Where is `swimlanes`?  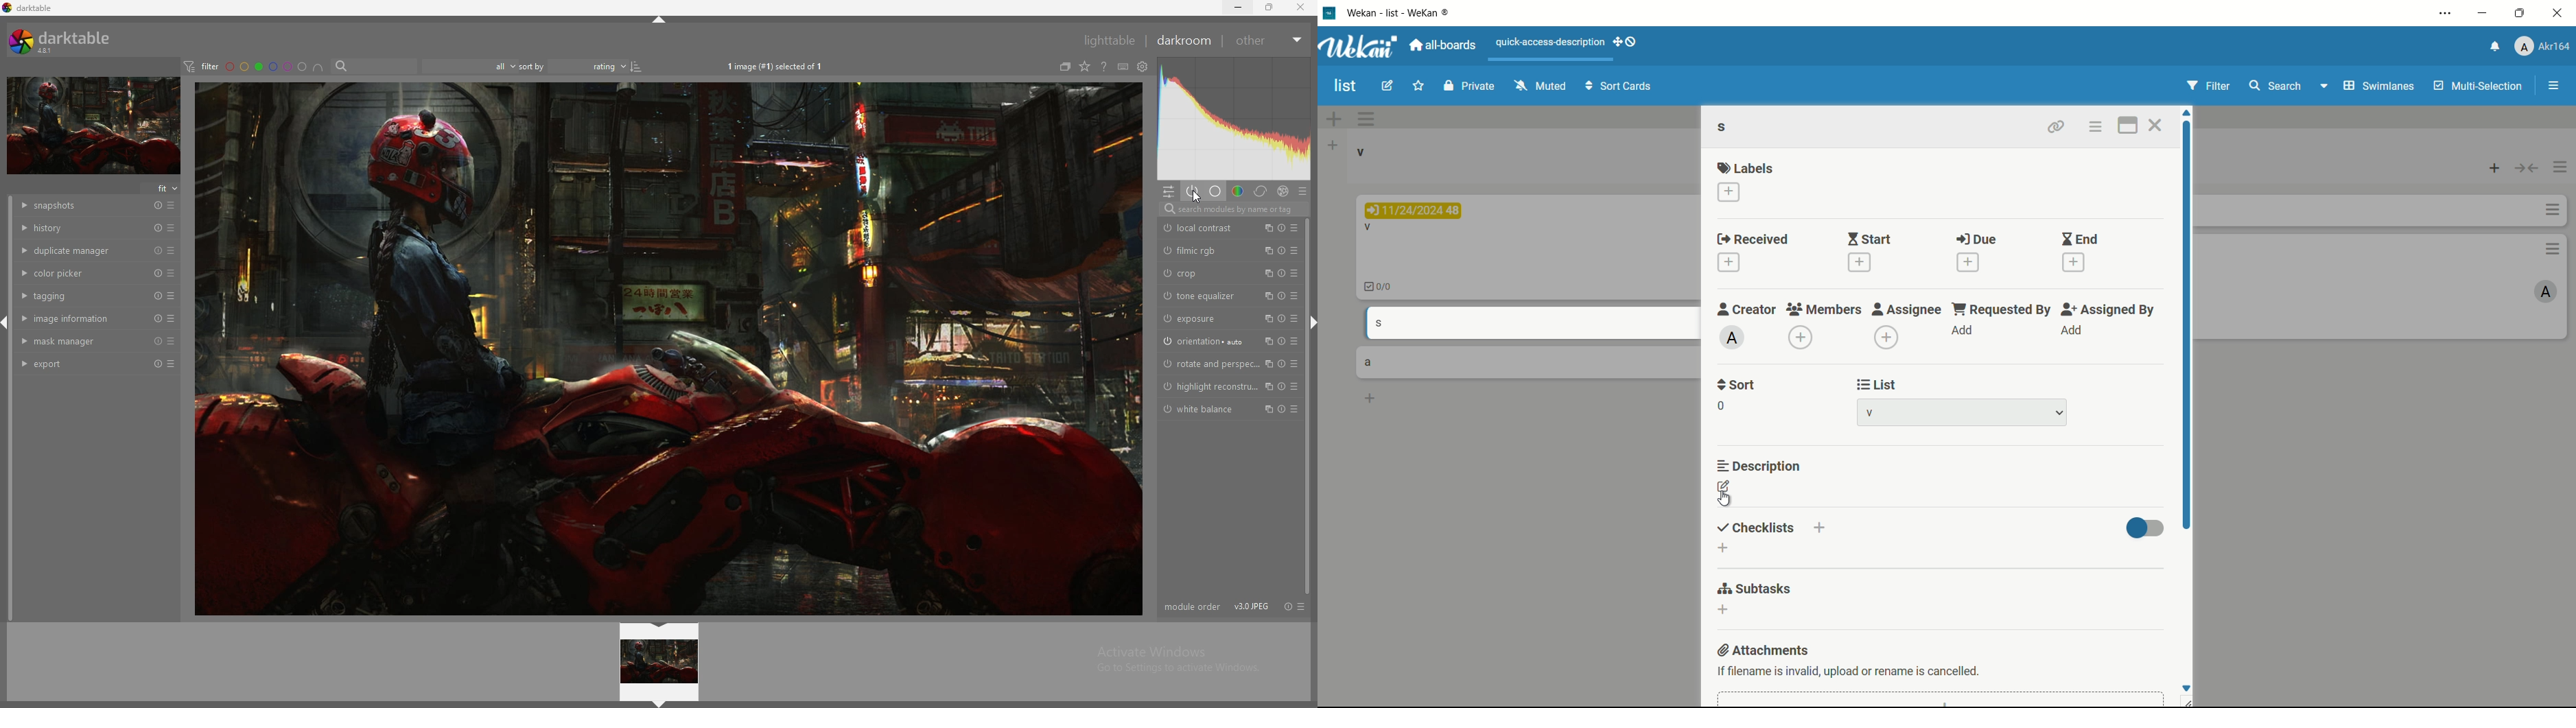 swimlanes is located at coordinates (2380, 87).